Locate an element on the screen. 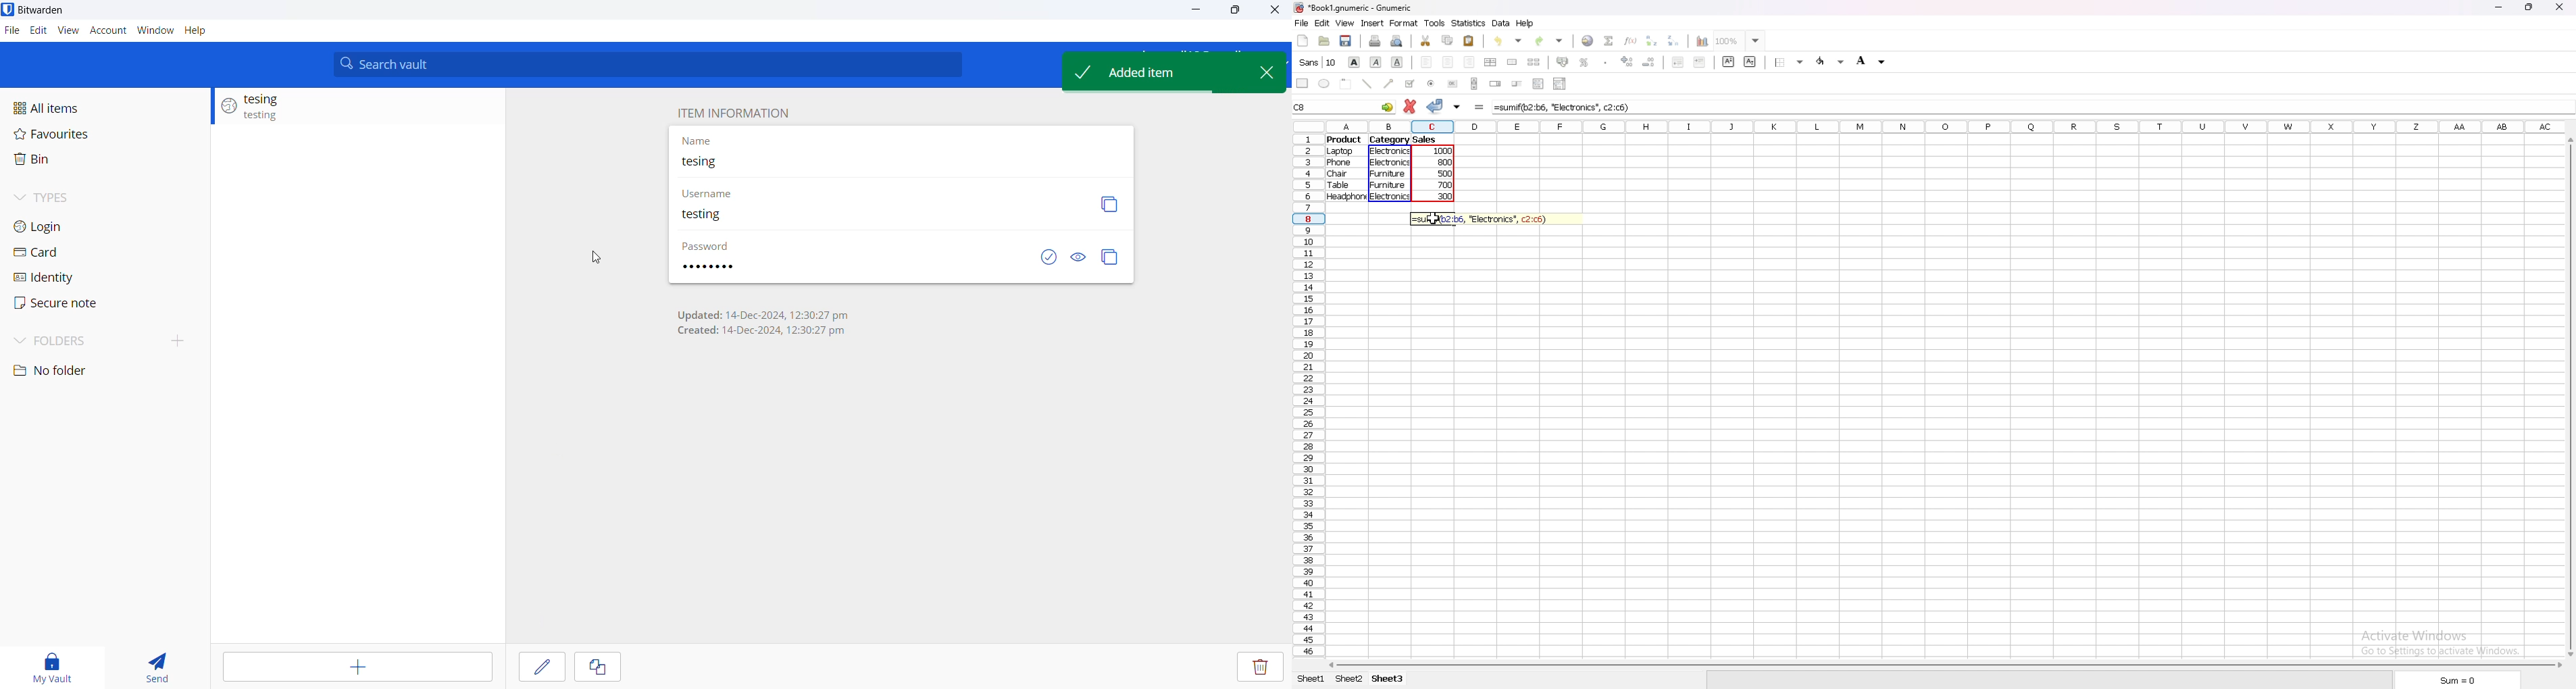 The image size is (2576, 700). 1000 is located at coordinates (1444, 152).